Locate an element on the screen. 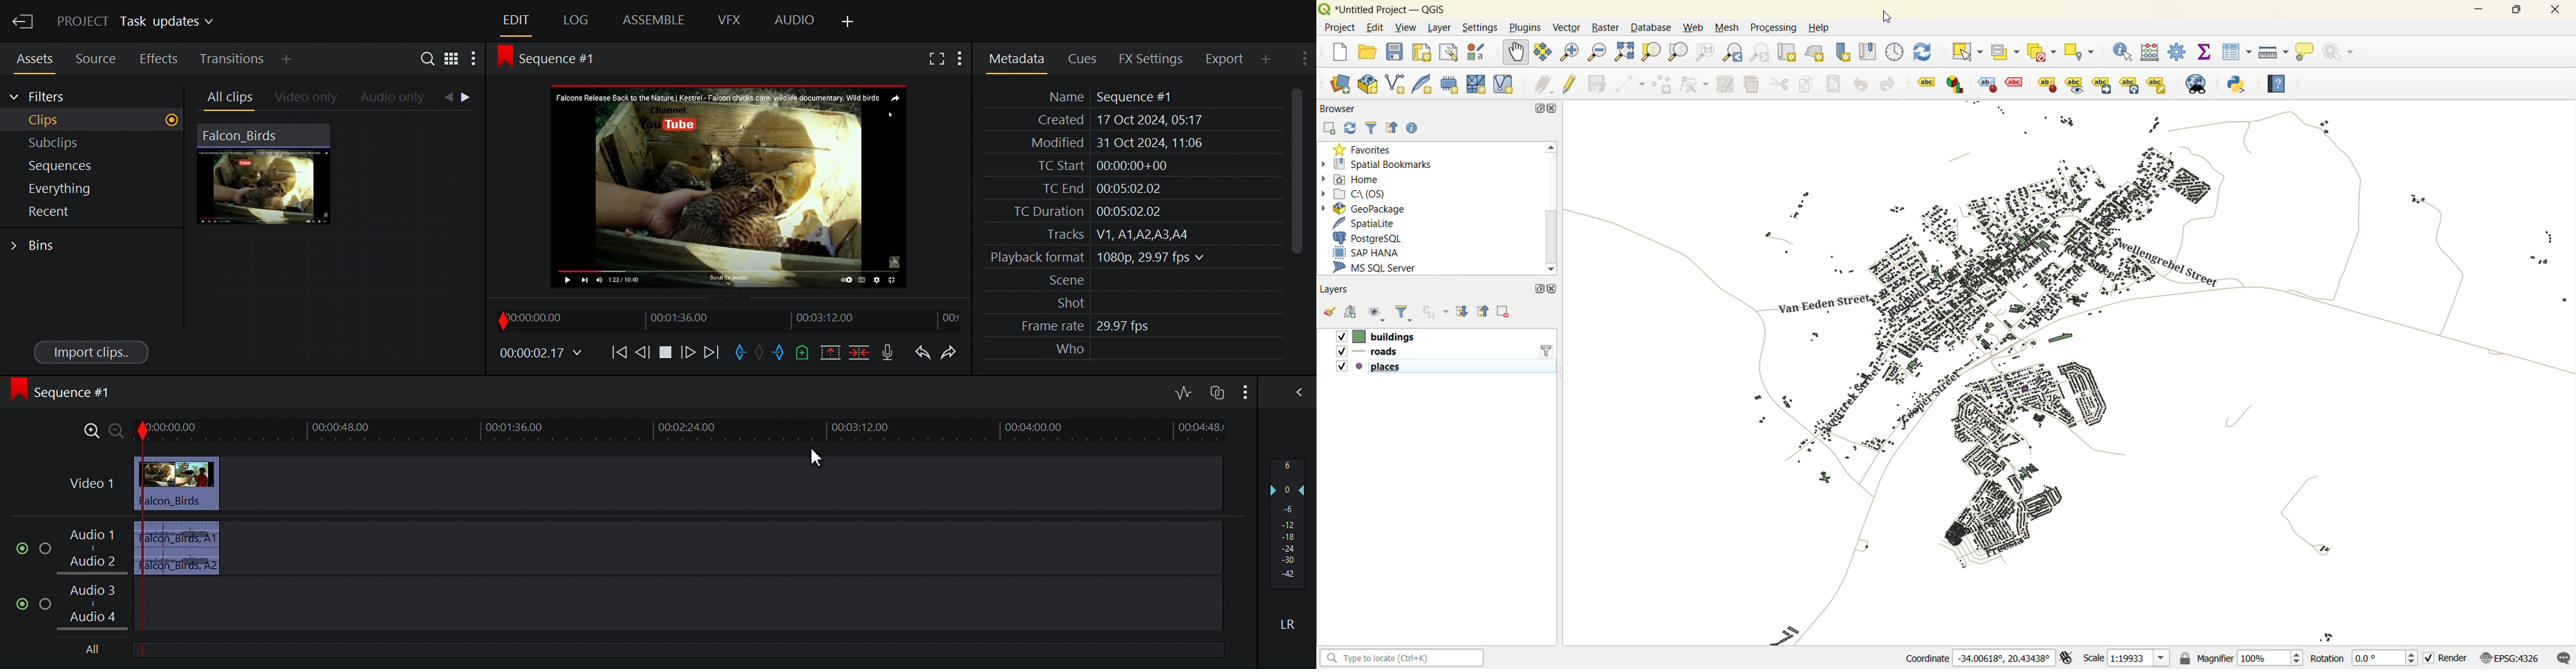  paste is located at coordinates (1831, 84).